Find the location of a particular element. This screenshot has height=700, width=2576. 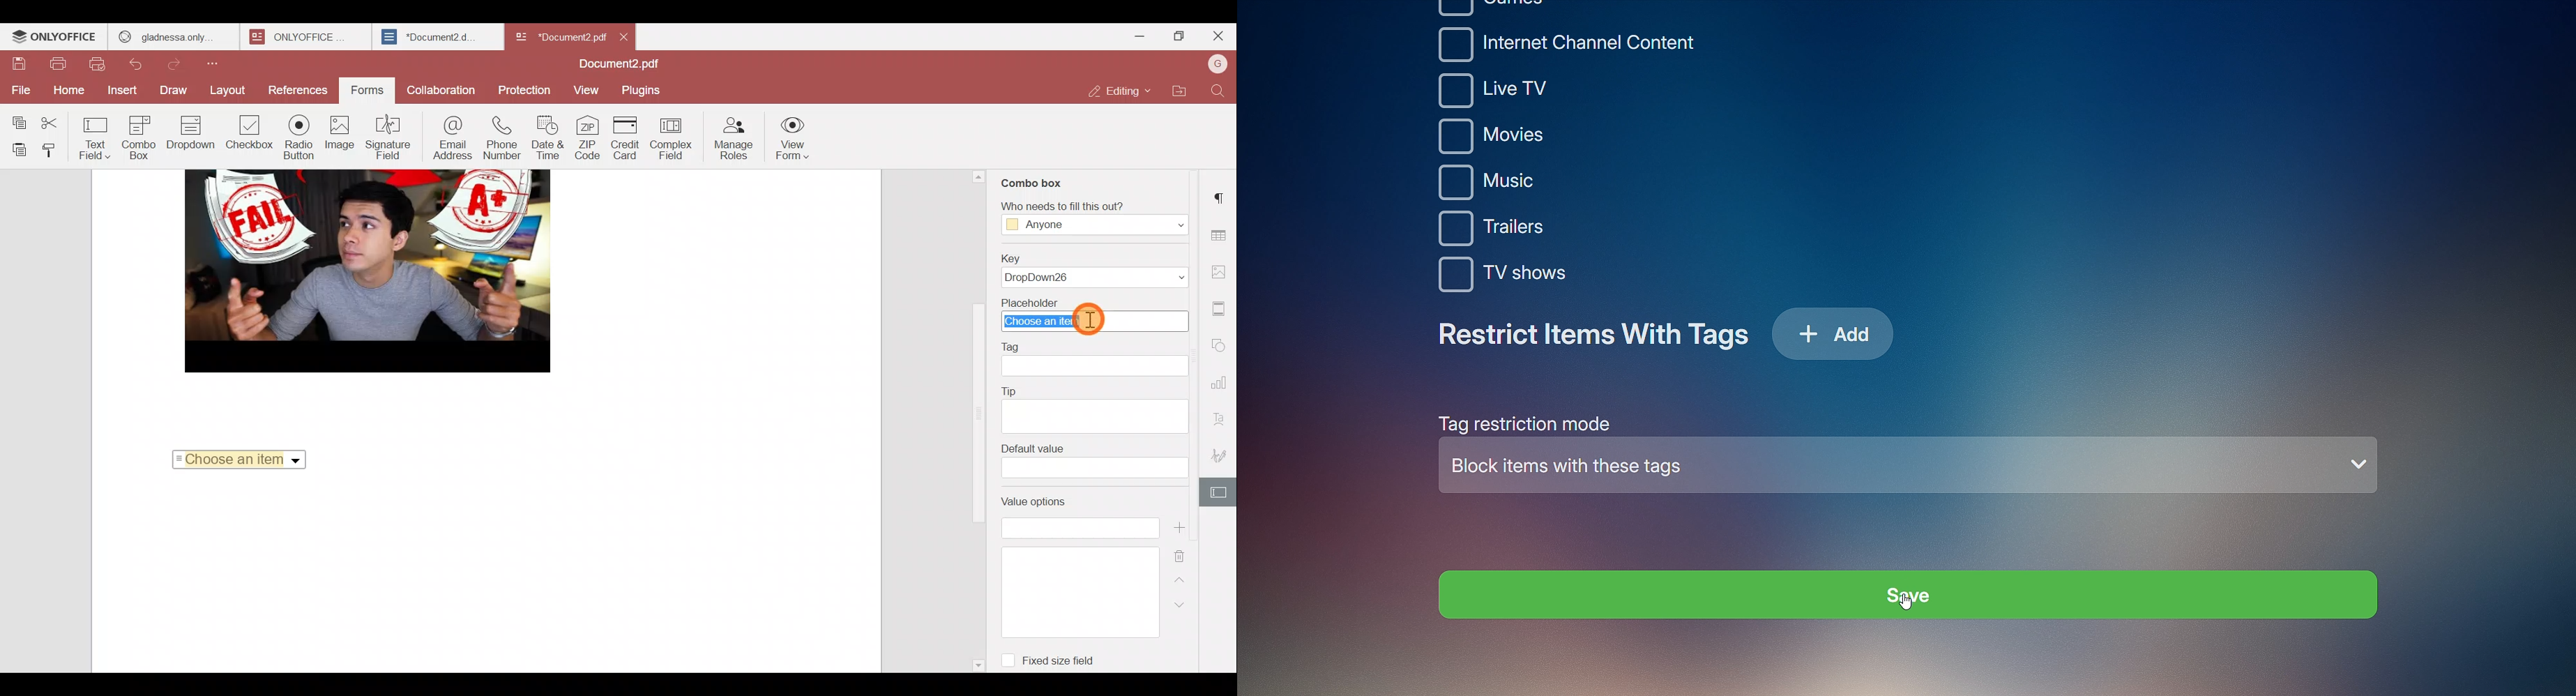

CURSOR is located at coordinates (1904, 603).